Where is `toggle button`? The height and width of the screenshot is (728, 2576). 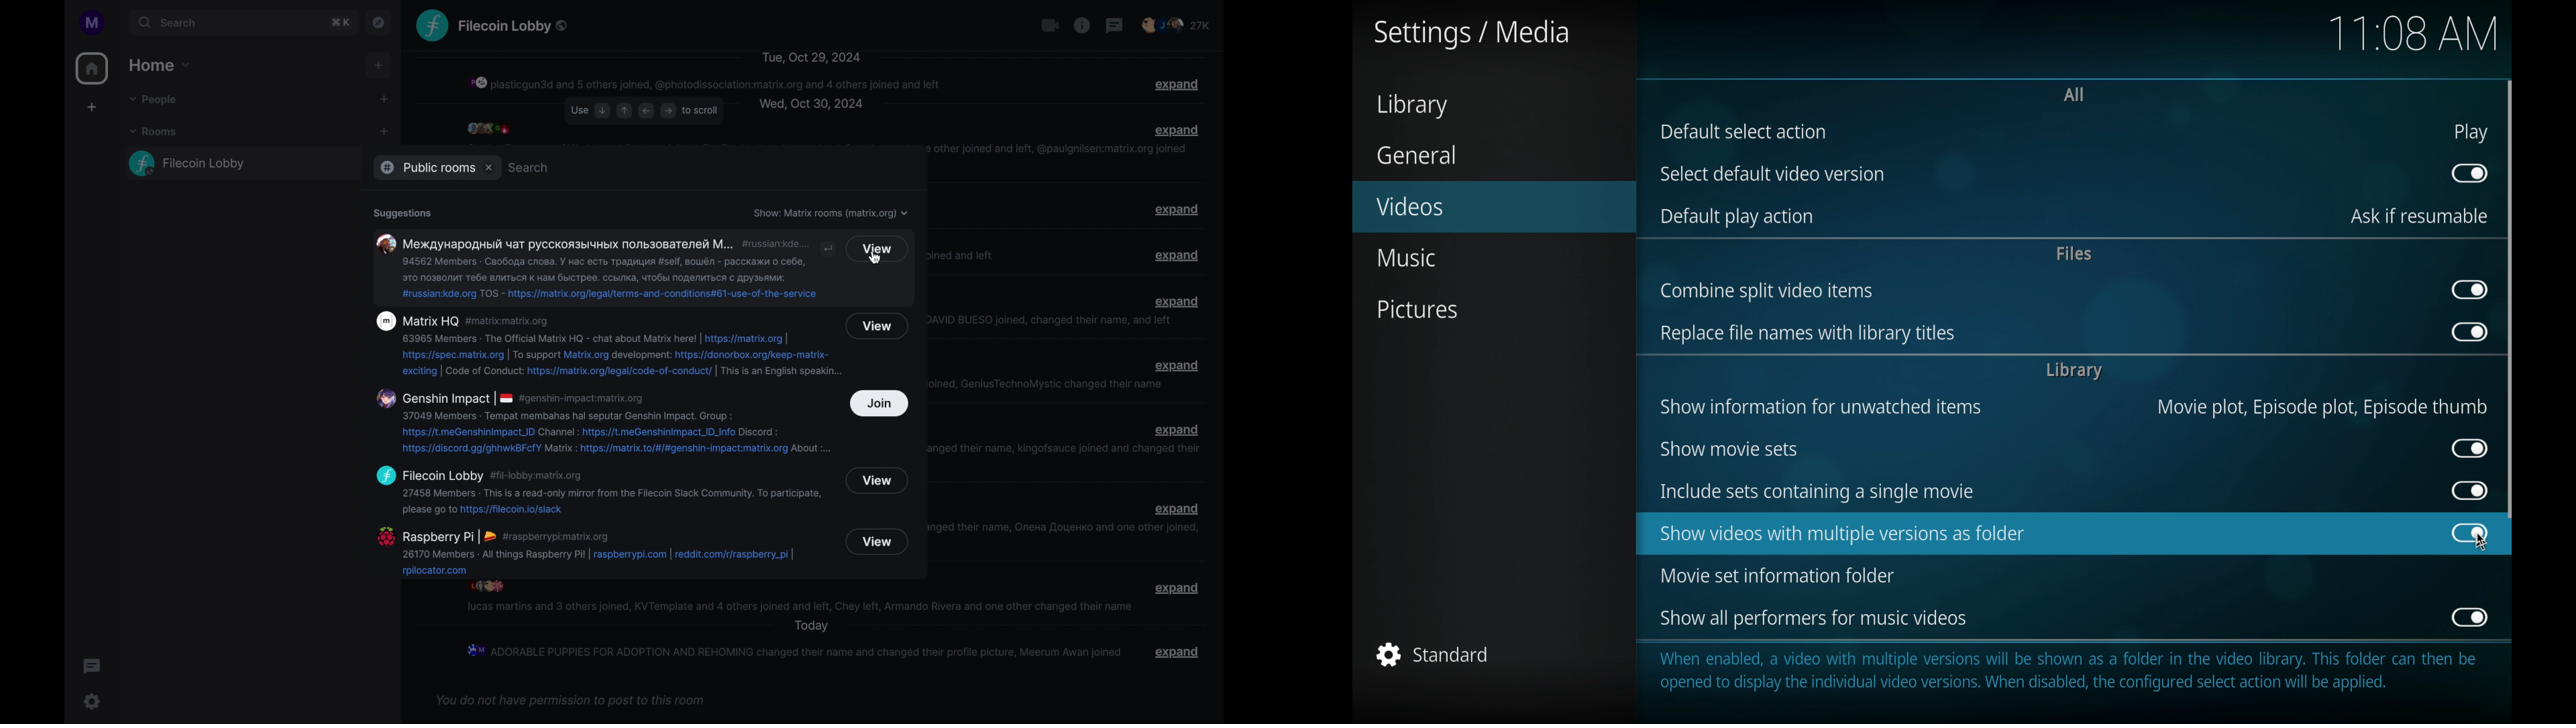 toggle button is located at coordinates (2470, 533).